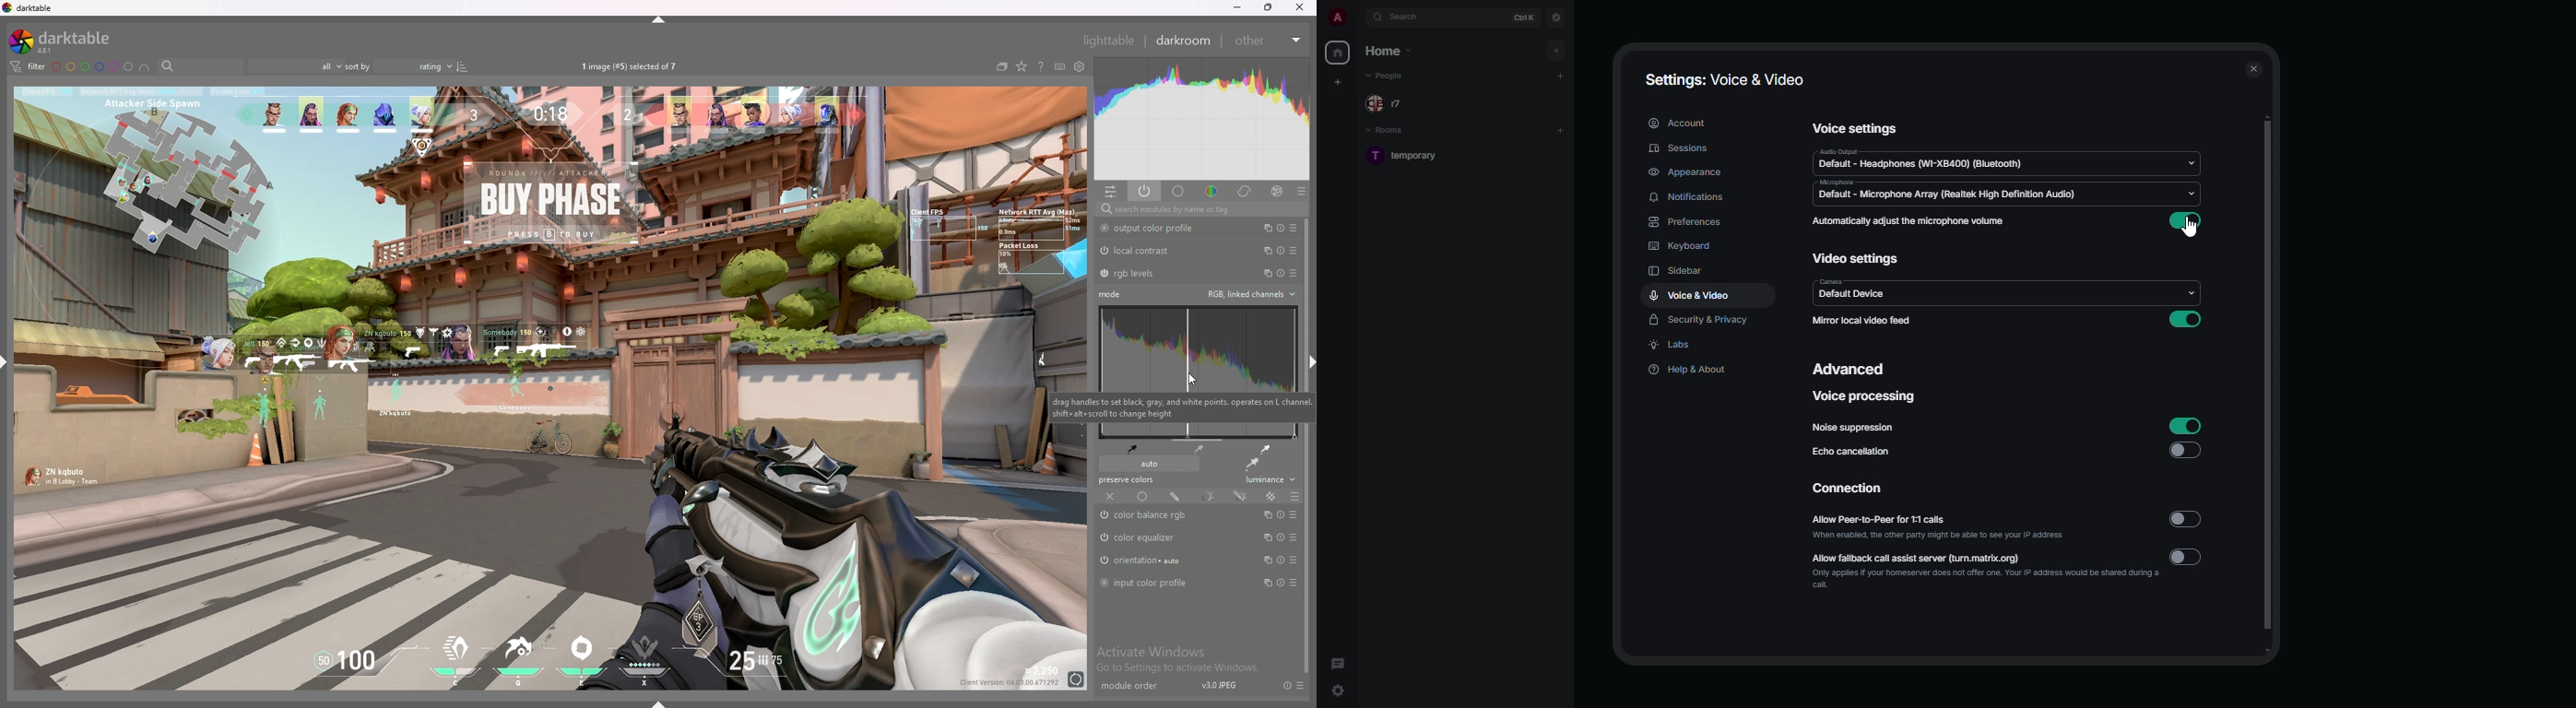 The width and height of the screenshot is (2576, 728). I want to click on filter by images rating, so click(294, 67).